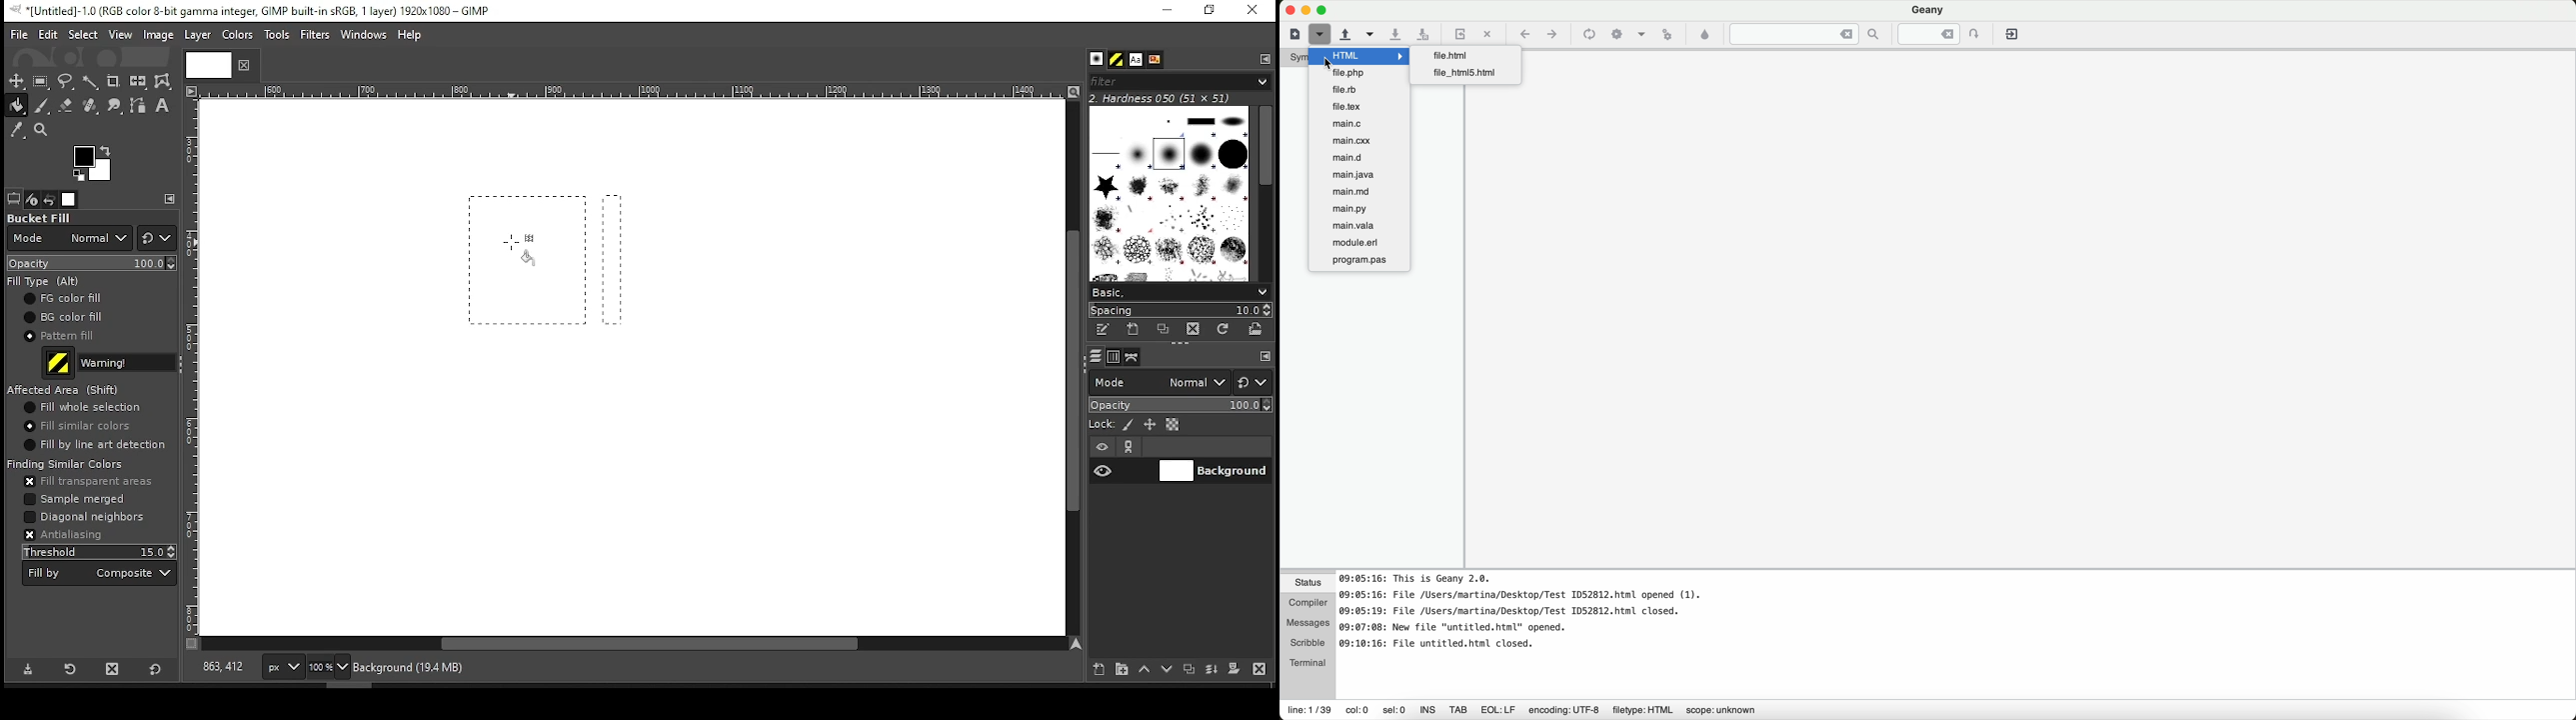 This screenshot has width=2576, height=728. I want to click on layers, so click(1095, 357).